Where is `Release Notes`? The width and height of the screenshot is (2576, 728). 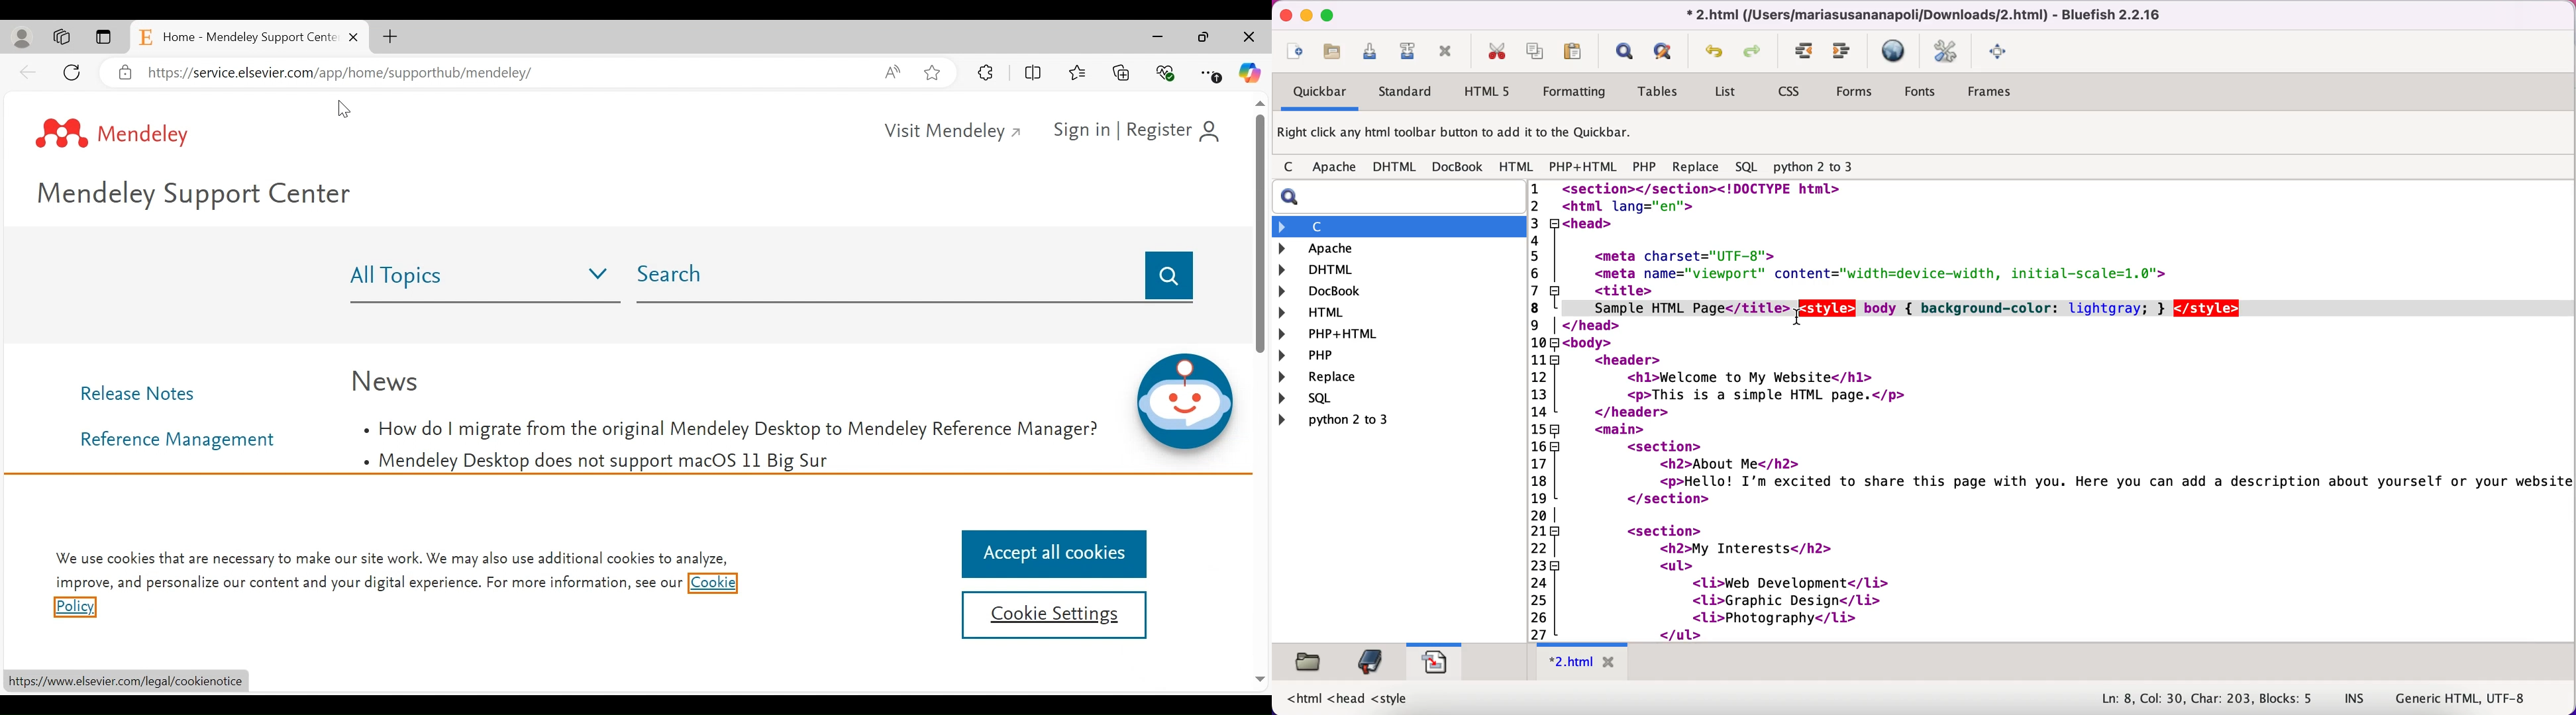
Release Notes is located at coordinates (144, 393).